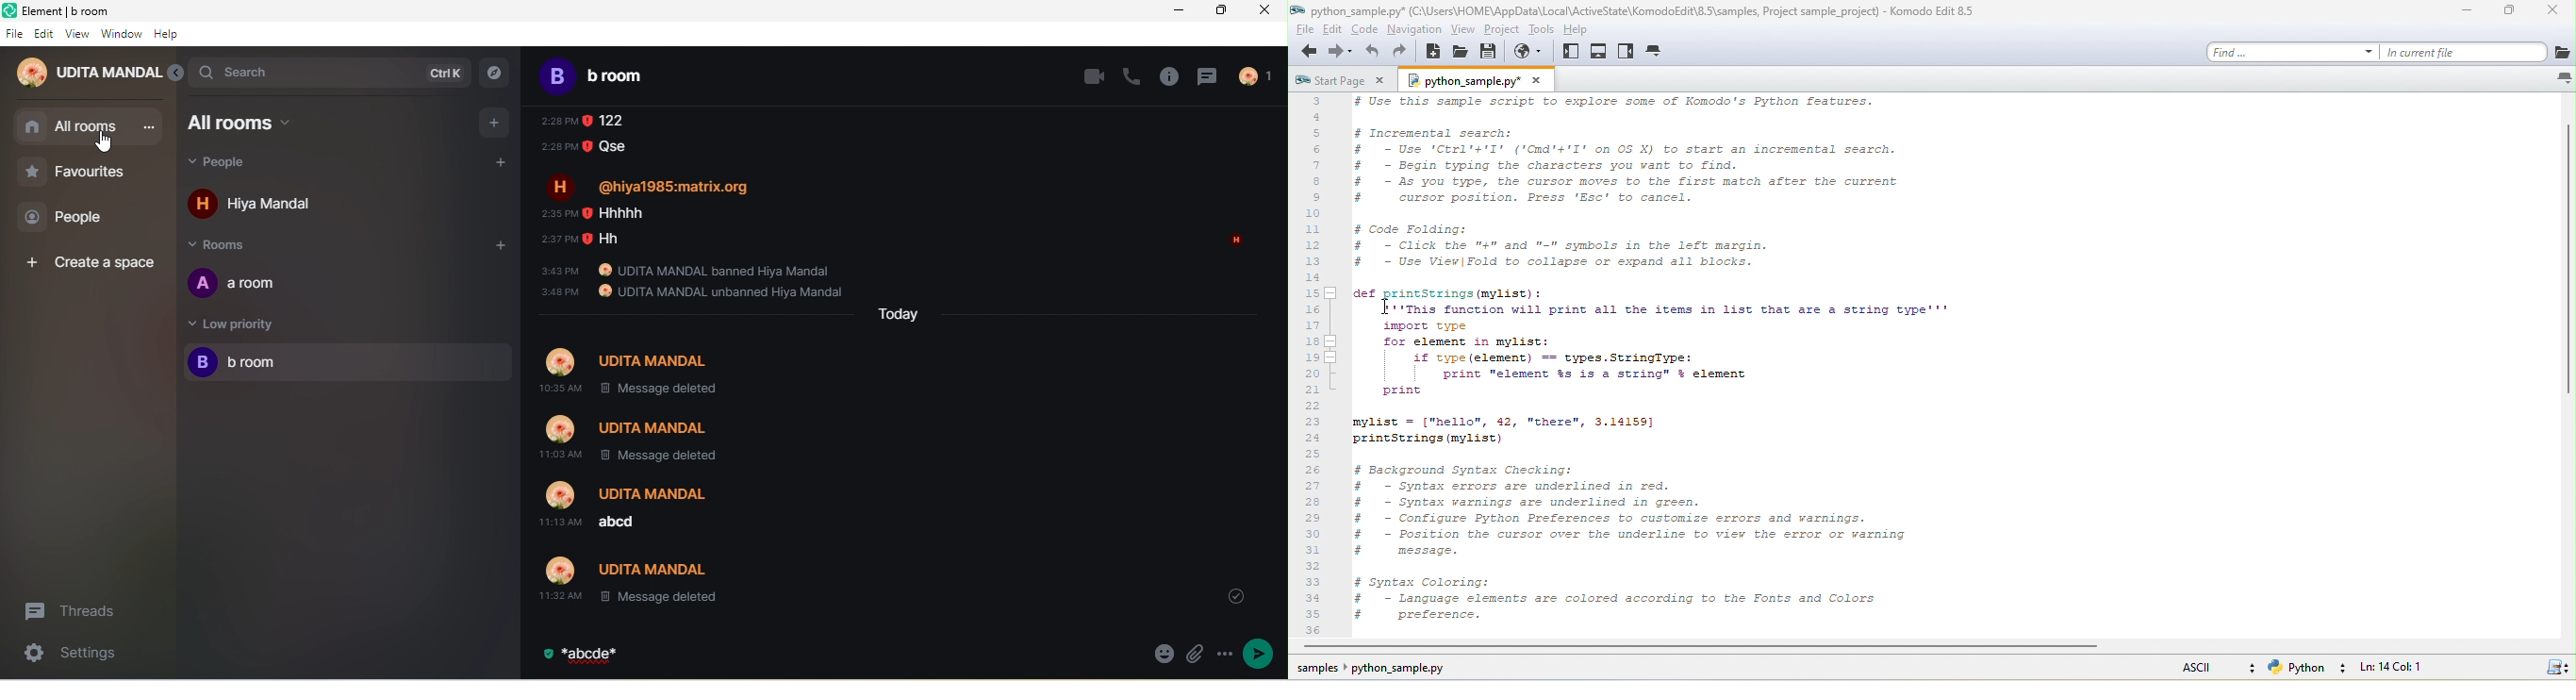 The image size is (2576, 700). I want to click on all rooms, so click(270, 122).